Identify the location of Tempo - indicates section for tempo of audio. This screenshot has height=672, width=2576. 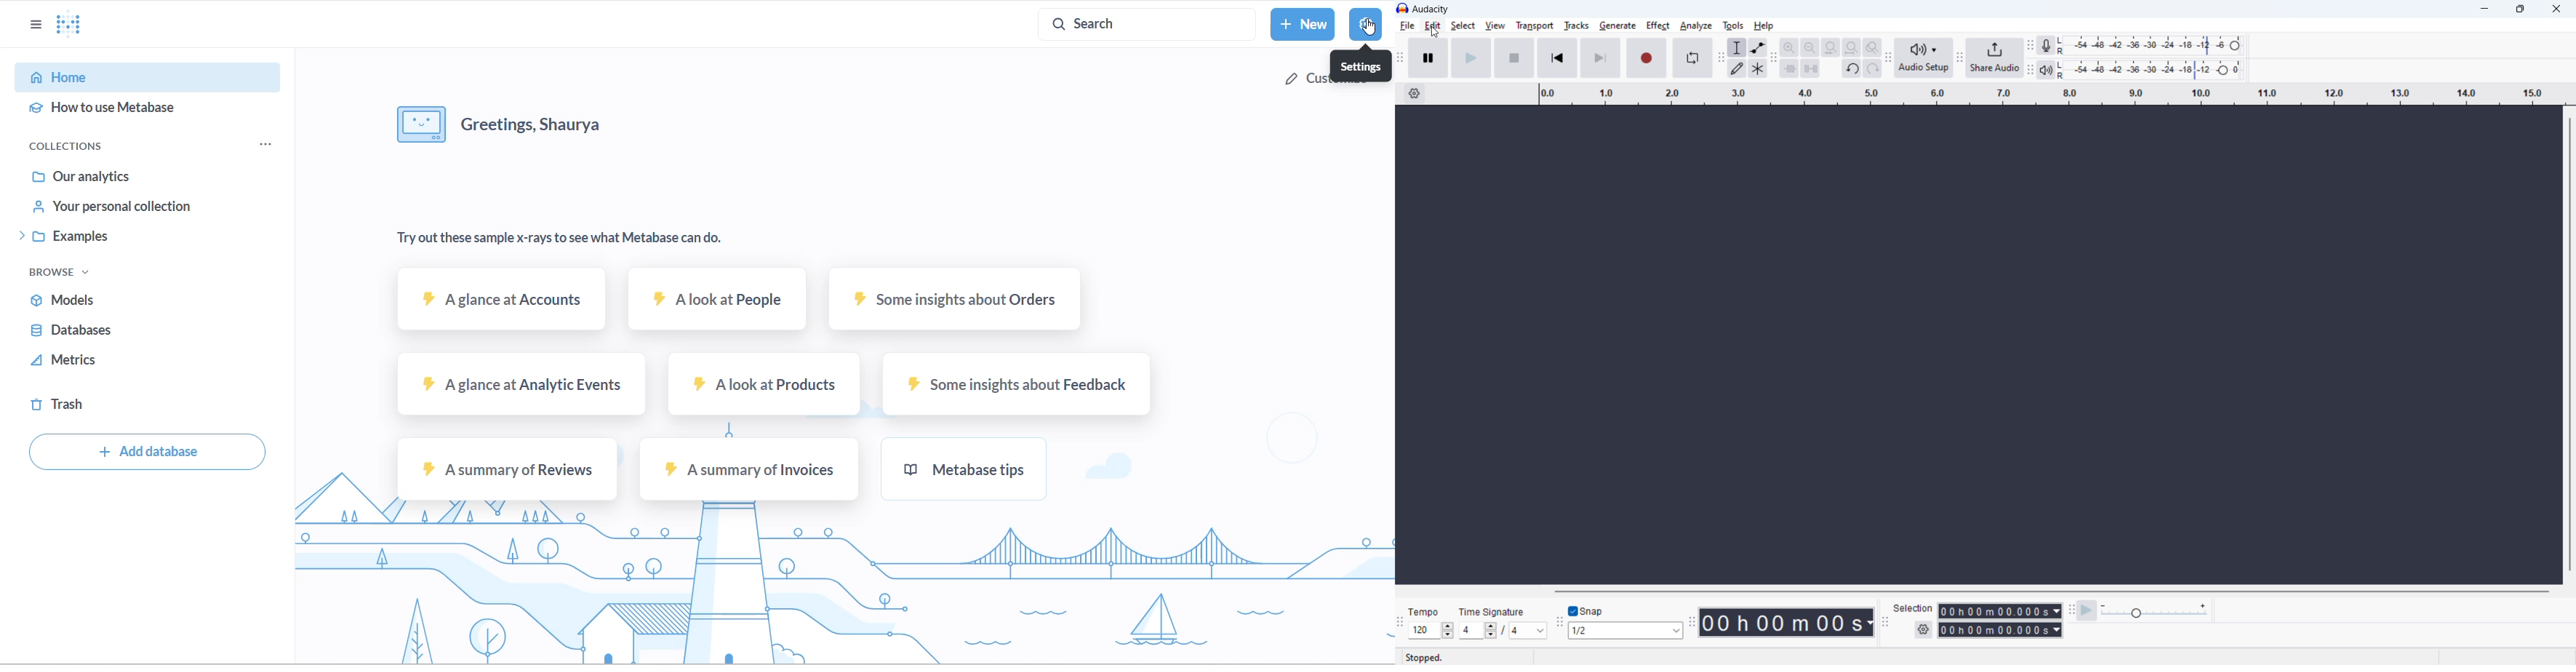
(1423, 611).